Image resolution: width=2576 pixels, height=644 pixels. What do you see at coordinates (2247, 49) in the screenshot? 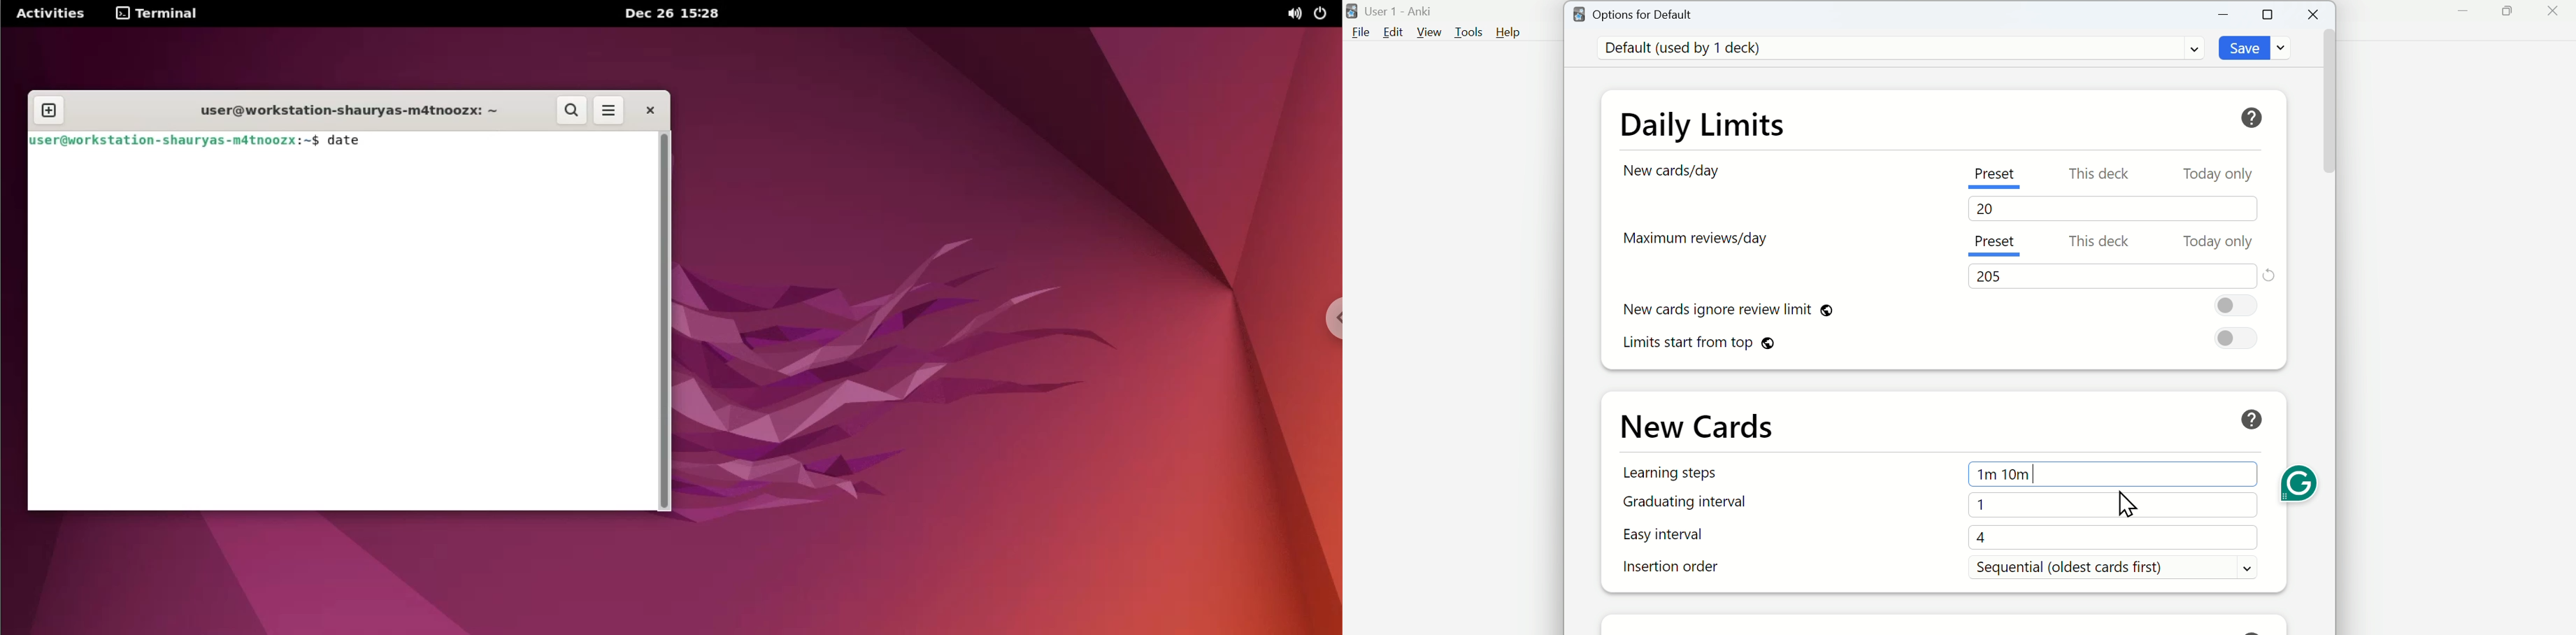
I see `Save` at bounding box center [2247, 49].